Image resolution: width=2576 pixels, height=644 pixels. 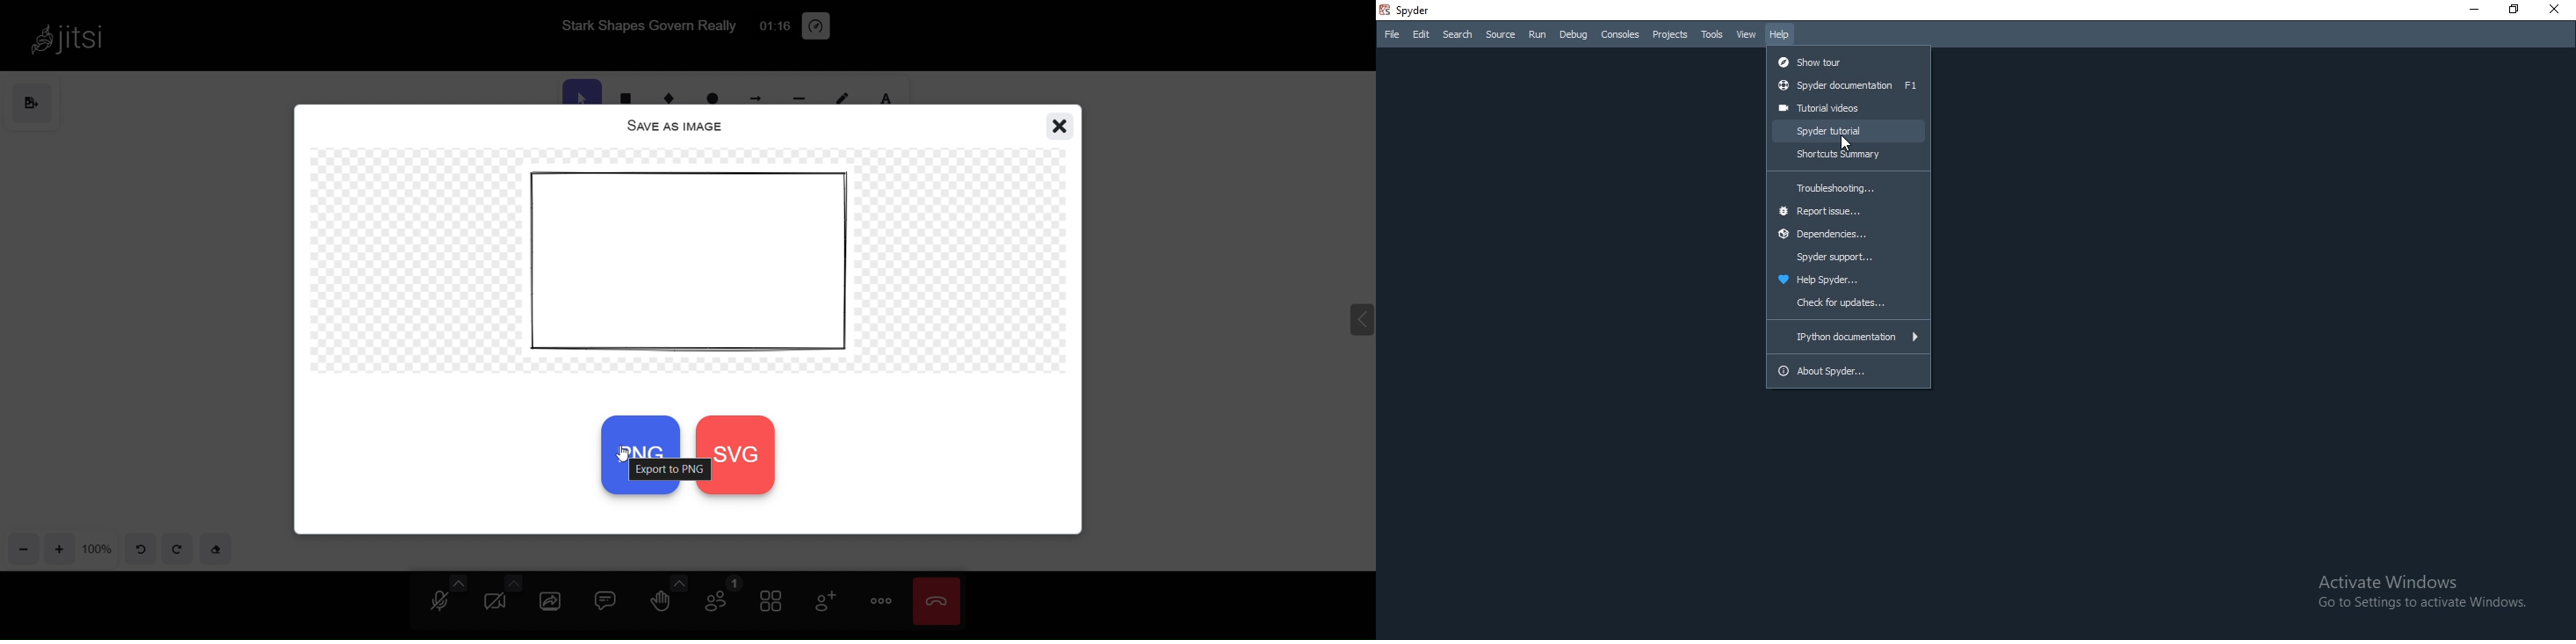 I want to click on chat, so click(x=607, y=601).